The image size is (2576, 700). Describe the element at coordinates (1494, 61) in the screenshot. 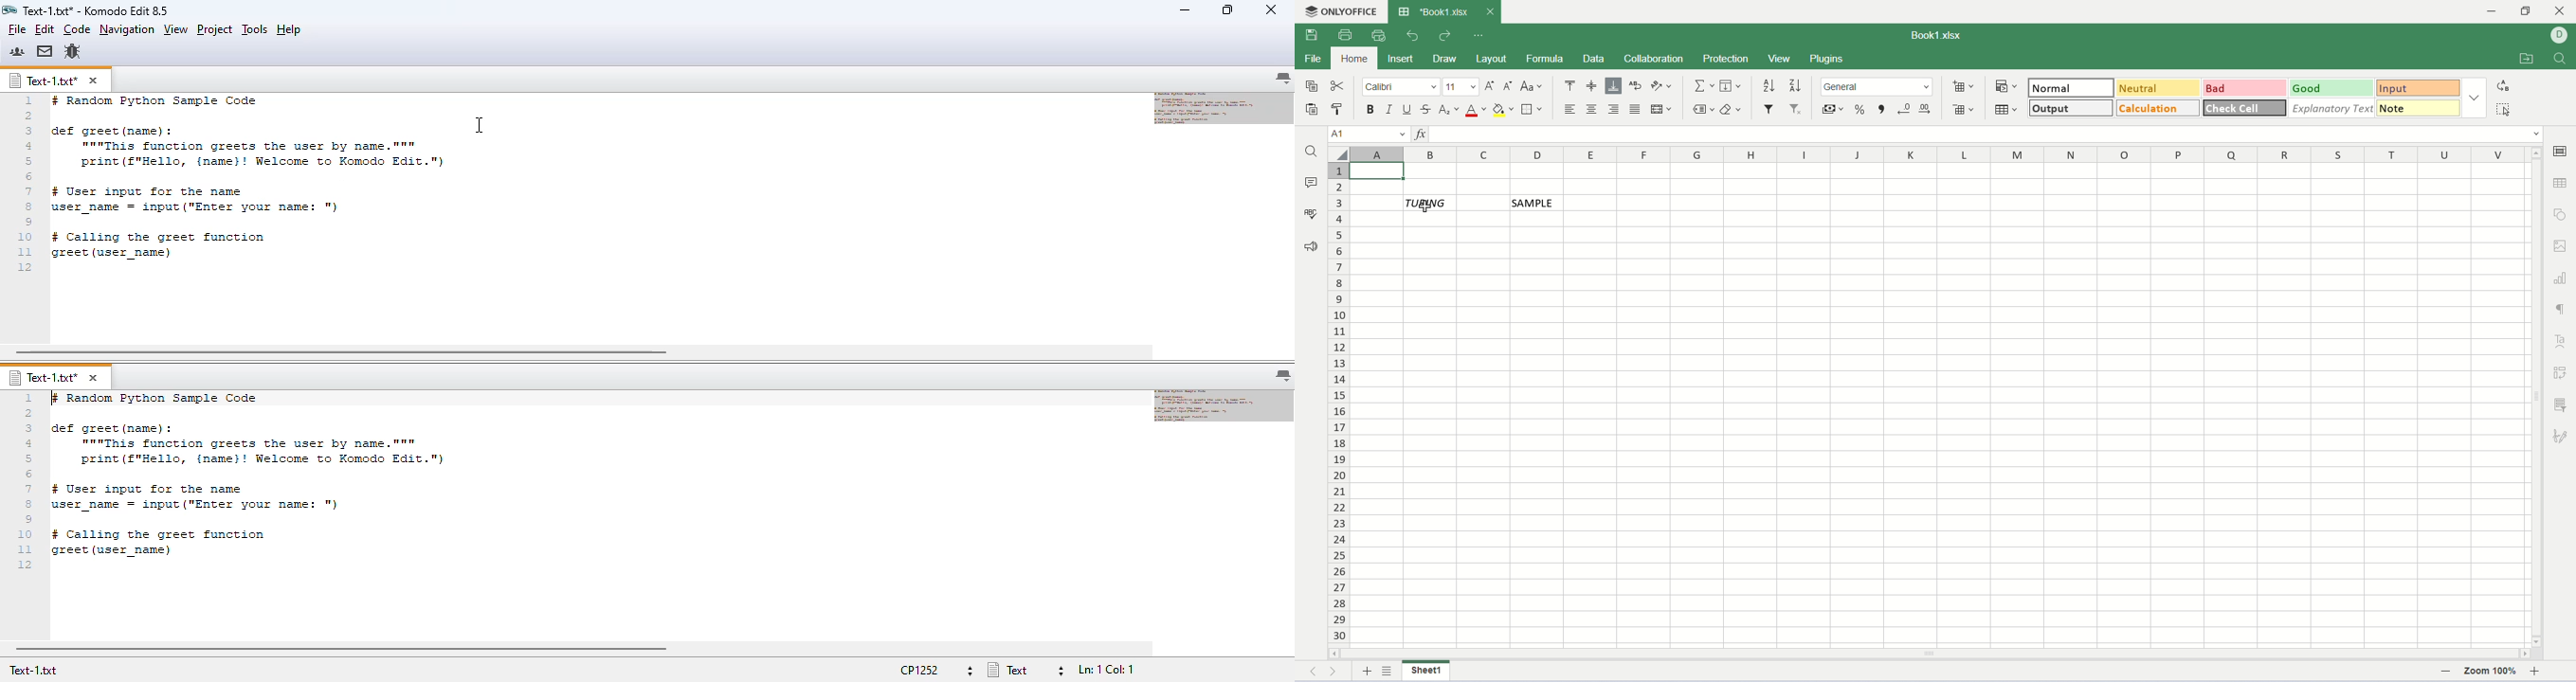

I see `layout` at that location.